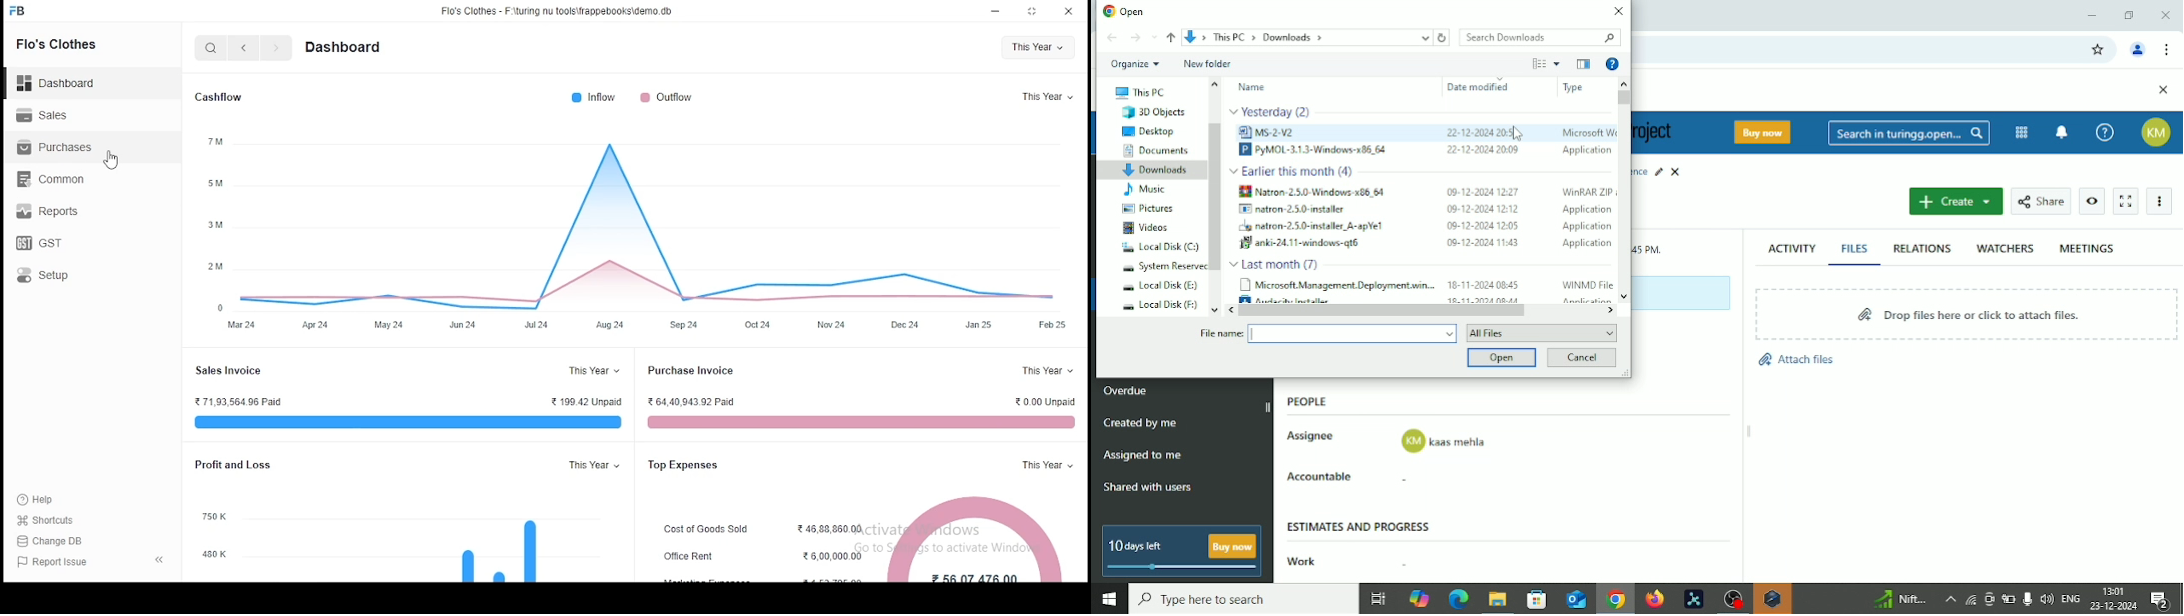  I want to click on graph, so click(500, 547).